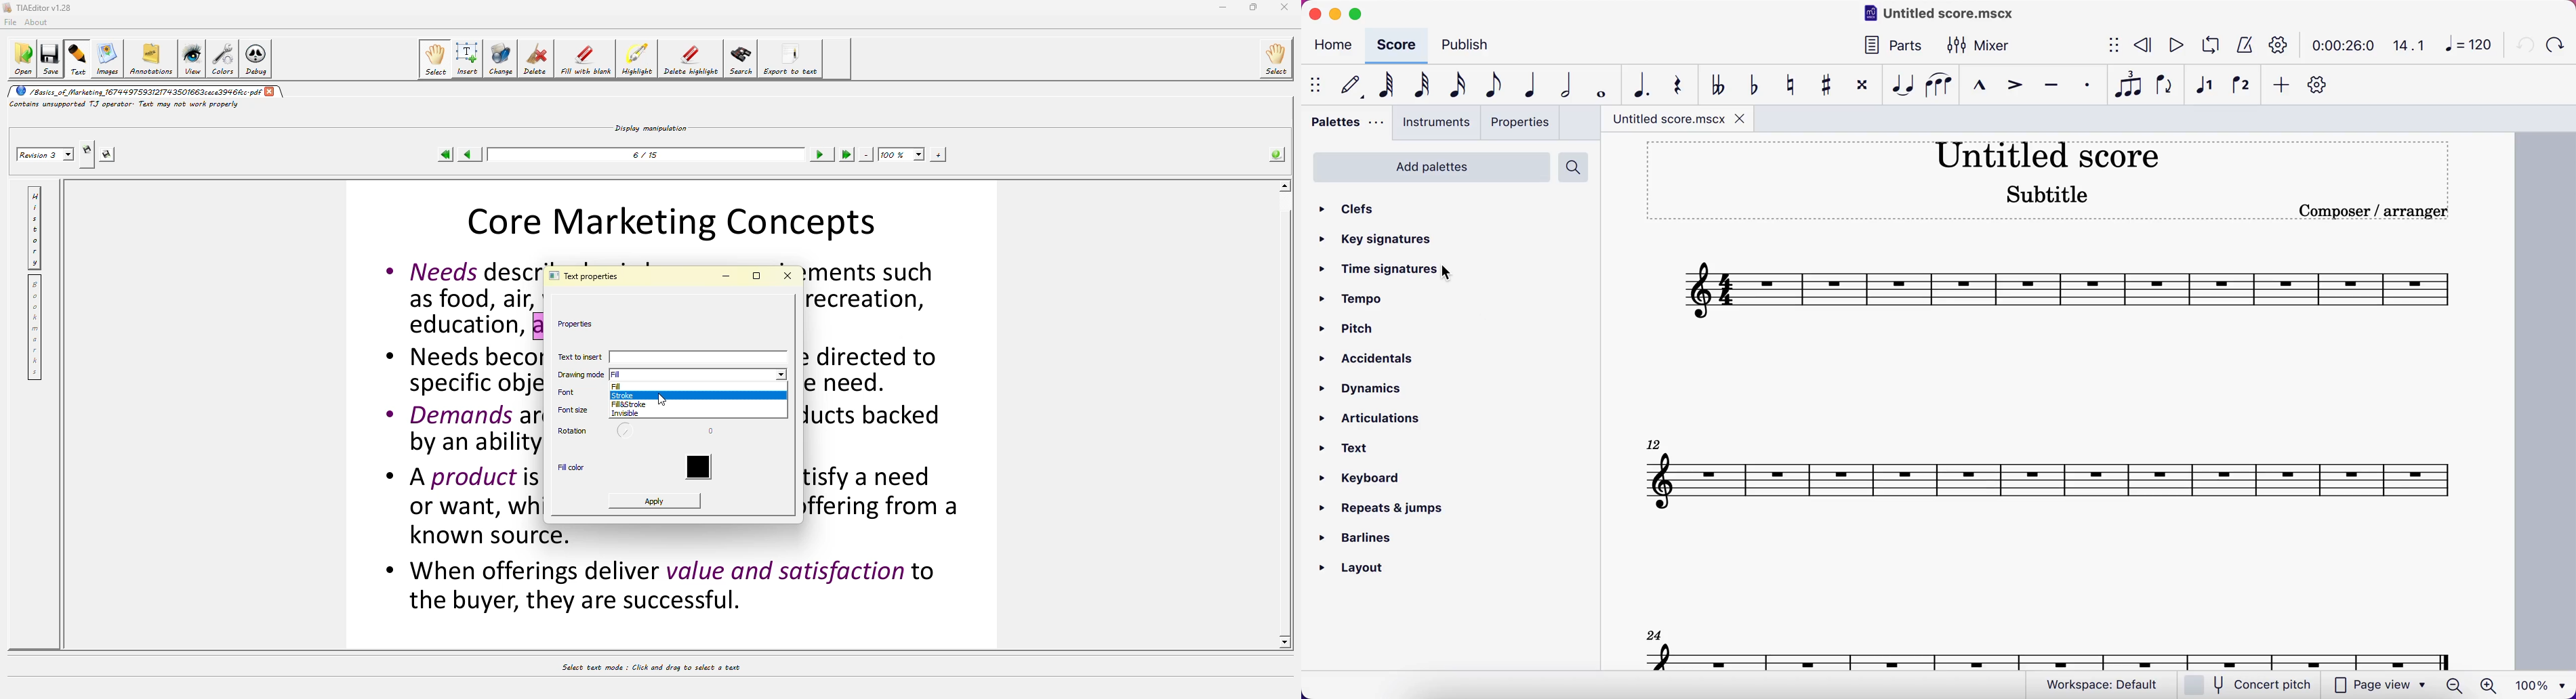 This screenshot has height=700, width=2576. I want to click on Subtitle, so click(2048, 192).